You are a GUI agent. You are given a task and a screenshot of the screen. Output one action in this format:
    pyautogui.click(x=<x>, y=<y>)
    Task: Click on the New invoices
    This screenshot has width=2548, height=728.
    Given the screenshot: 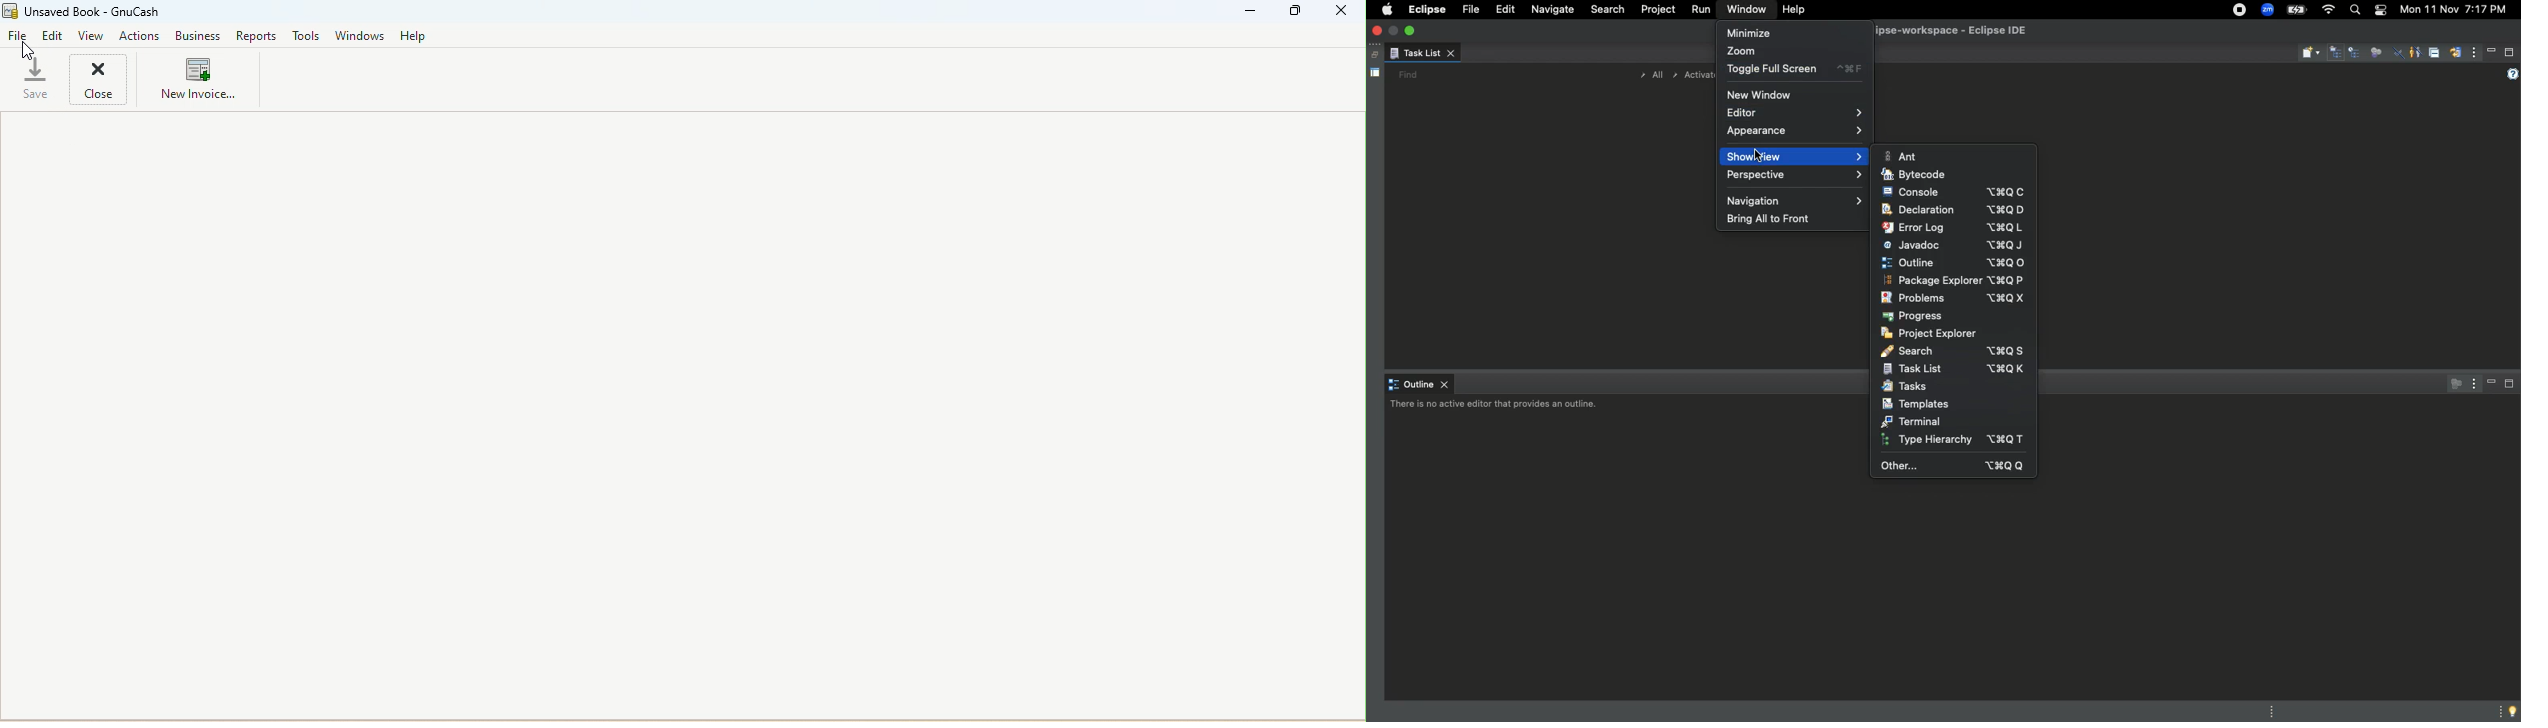 What is the action you would take?
    pyautogui.click(x=200, y=84)
    